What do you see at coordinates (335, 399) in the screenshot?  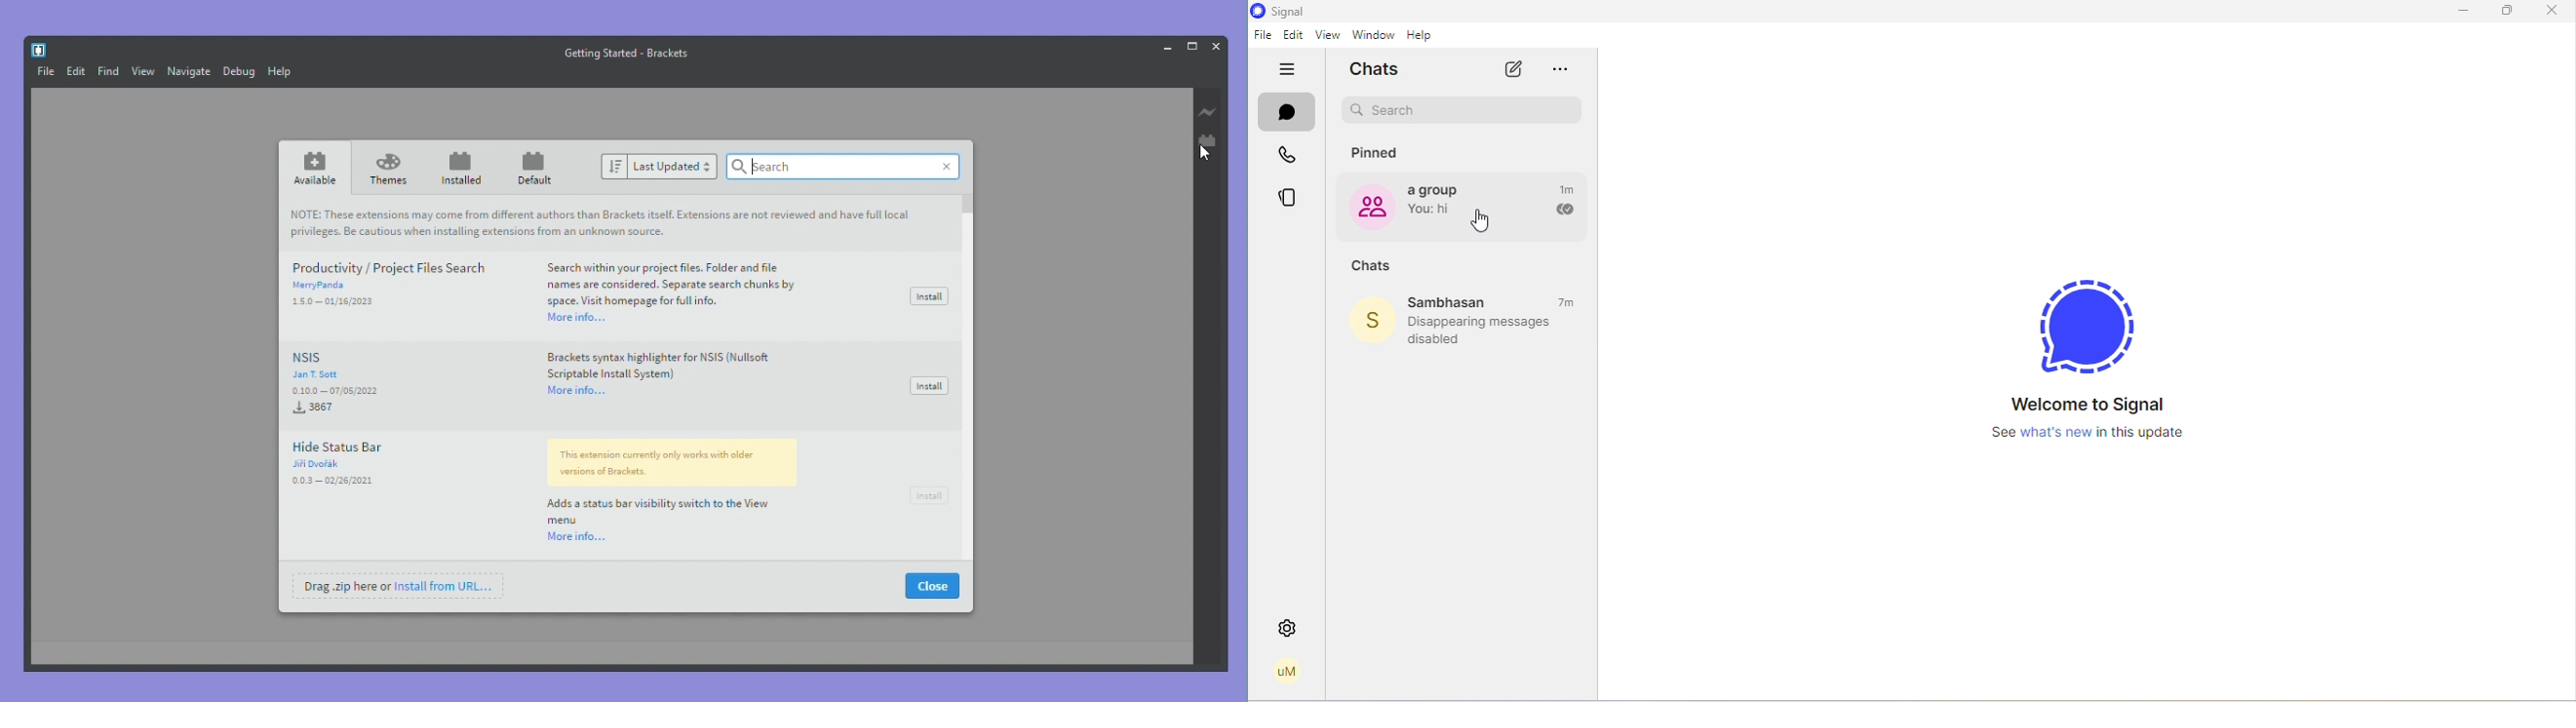 I see `0.10.0-07/05/2022 ` at bounding box center [335, 399].